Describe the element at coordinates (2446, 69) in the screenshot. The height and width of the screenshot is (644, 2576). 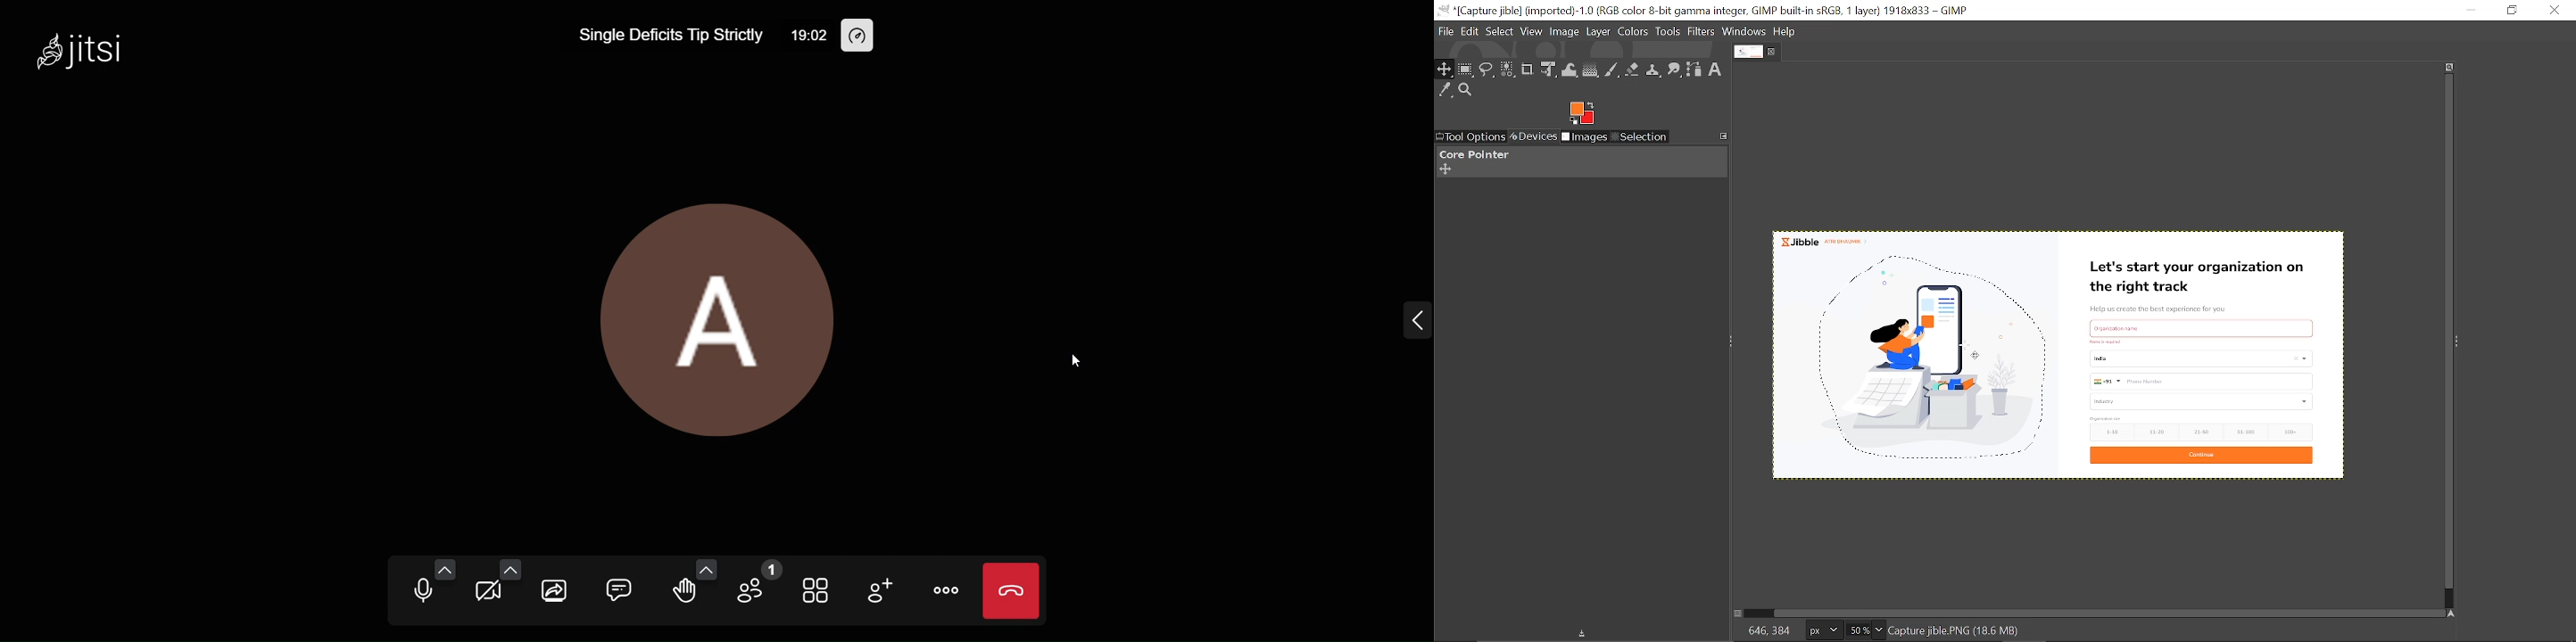
I see `Zoom when window size changes` at that location.